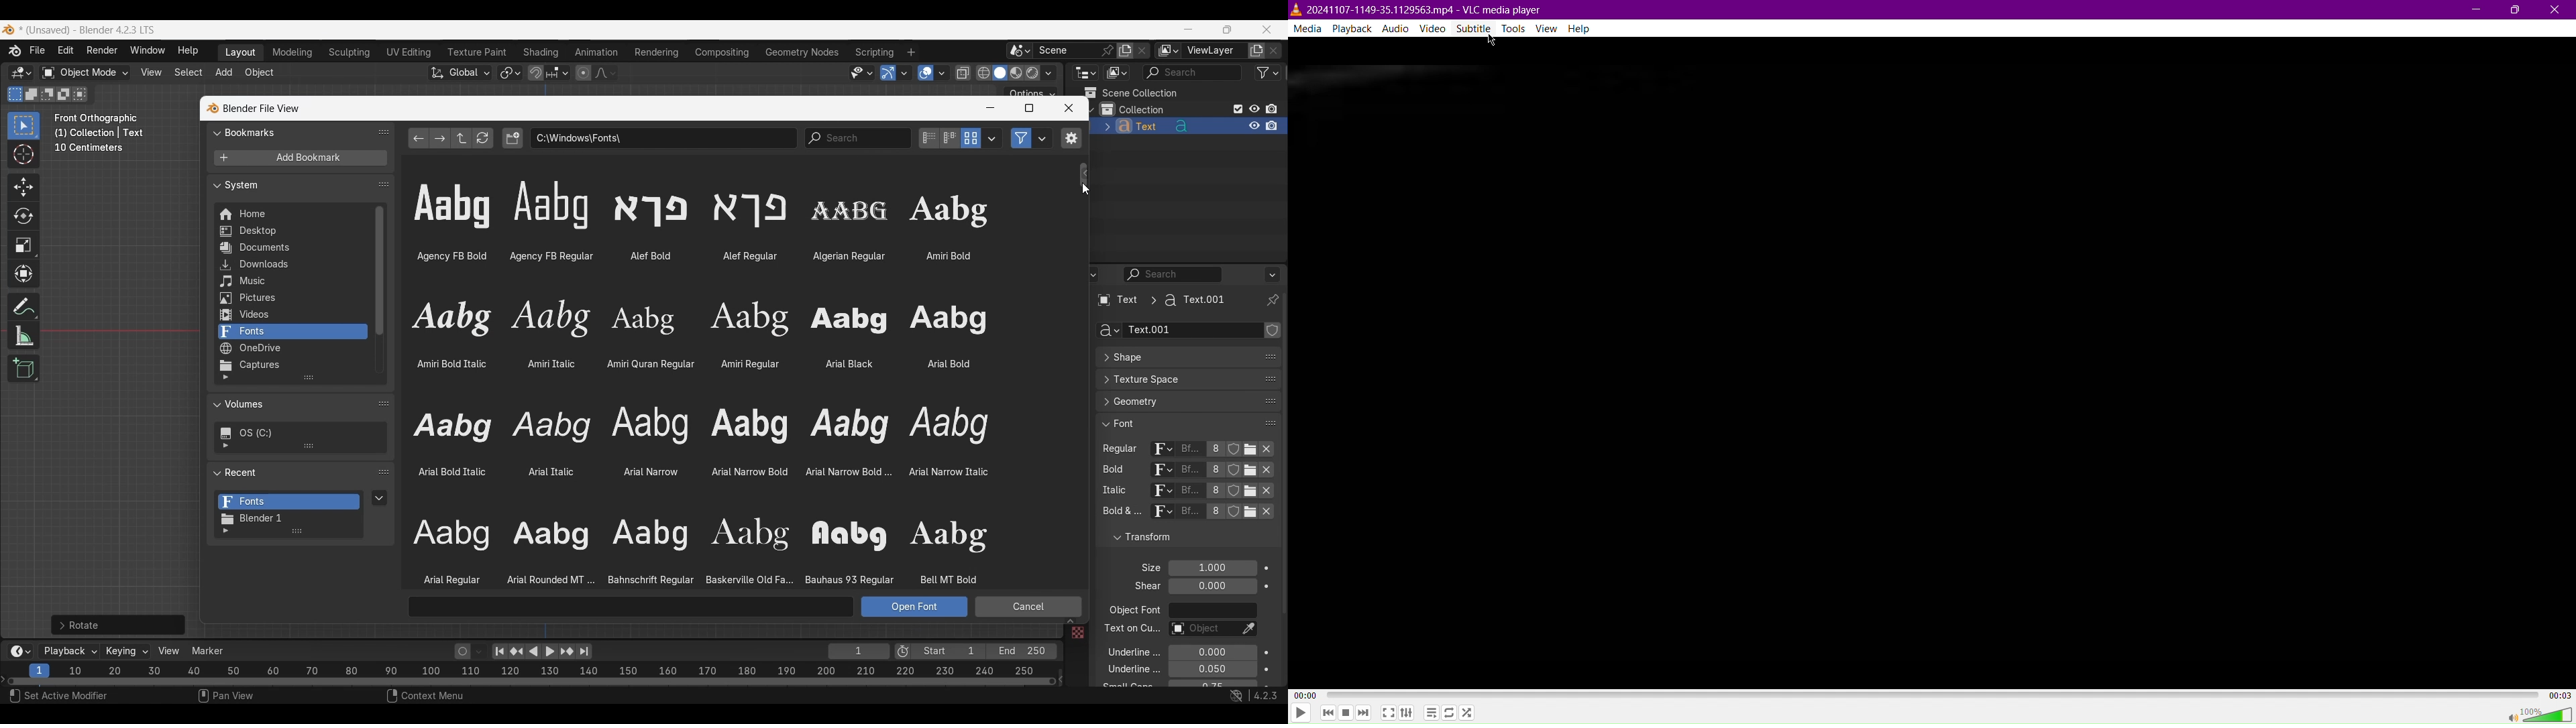  I want to click on File menu, so click(38, 51).